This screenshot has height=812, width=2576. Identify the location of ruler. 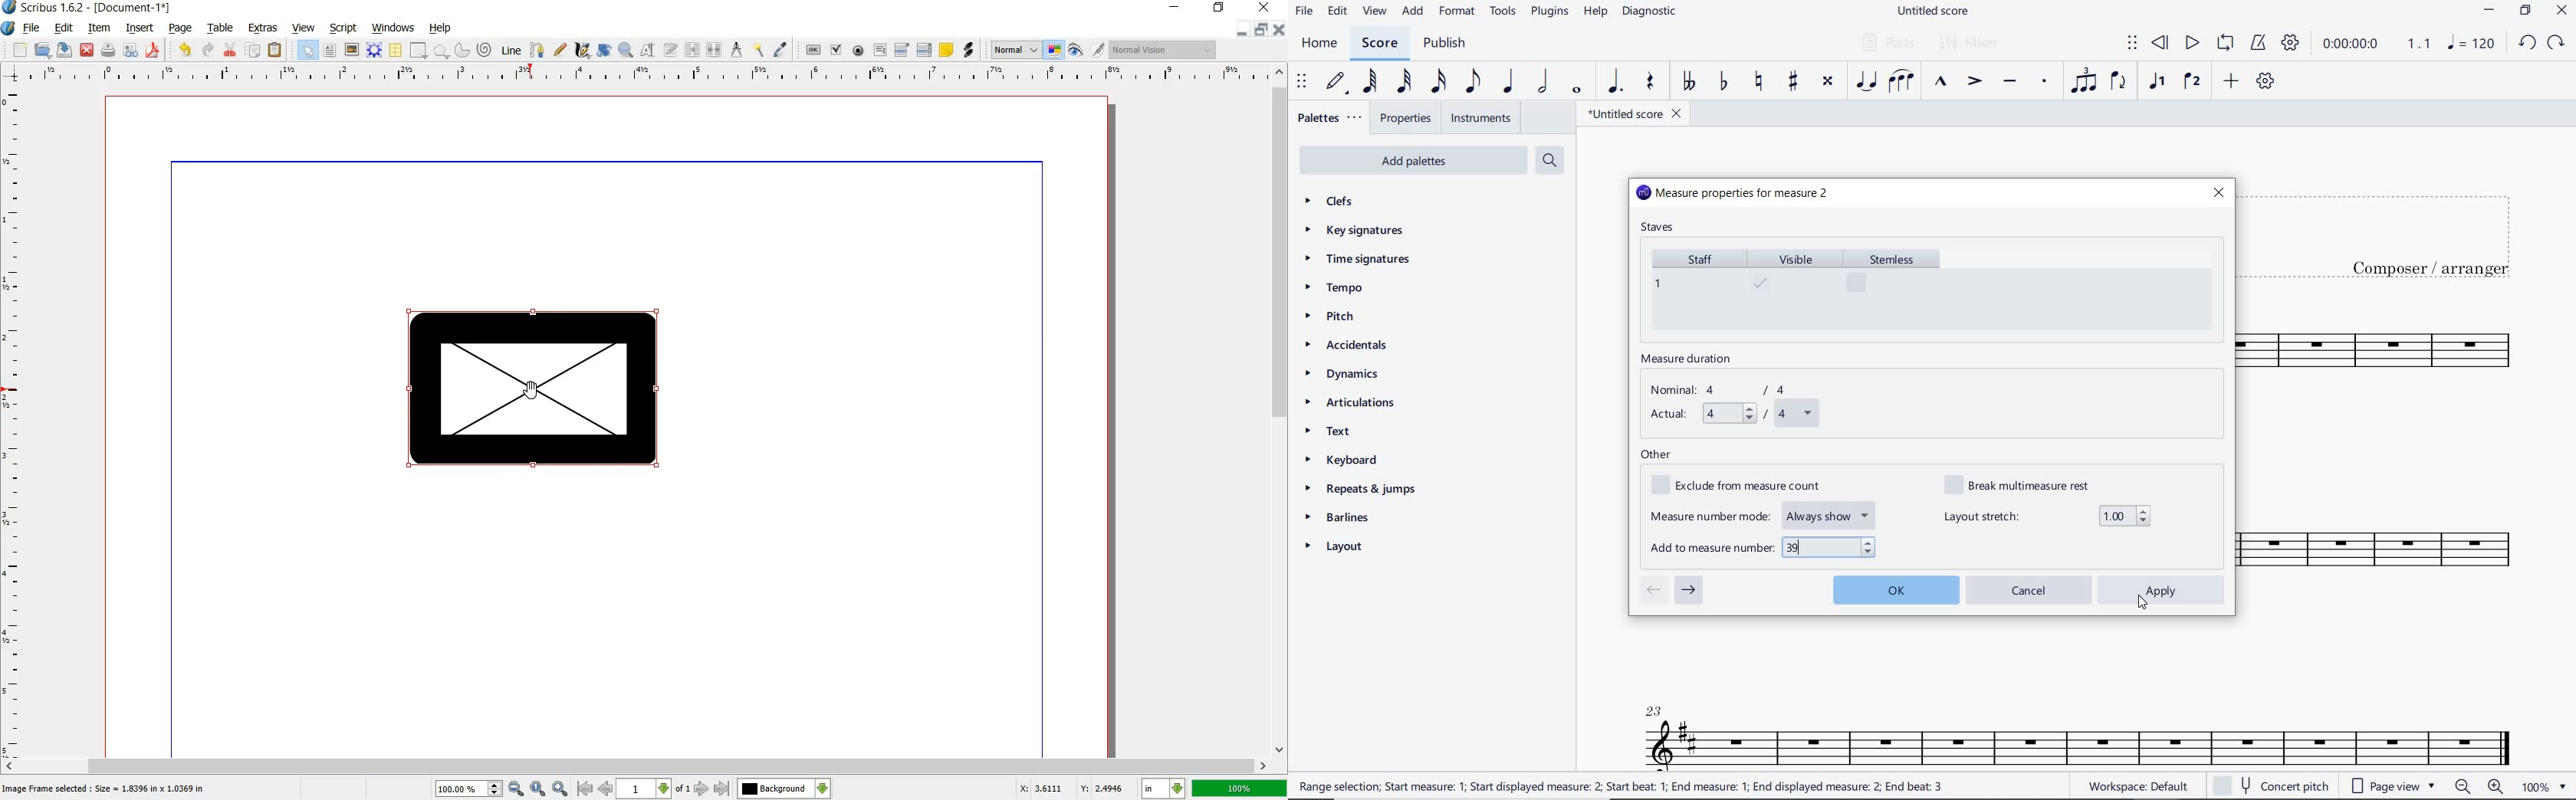
(646, 74).